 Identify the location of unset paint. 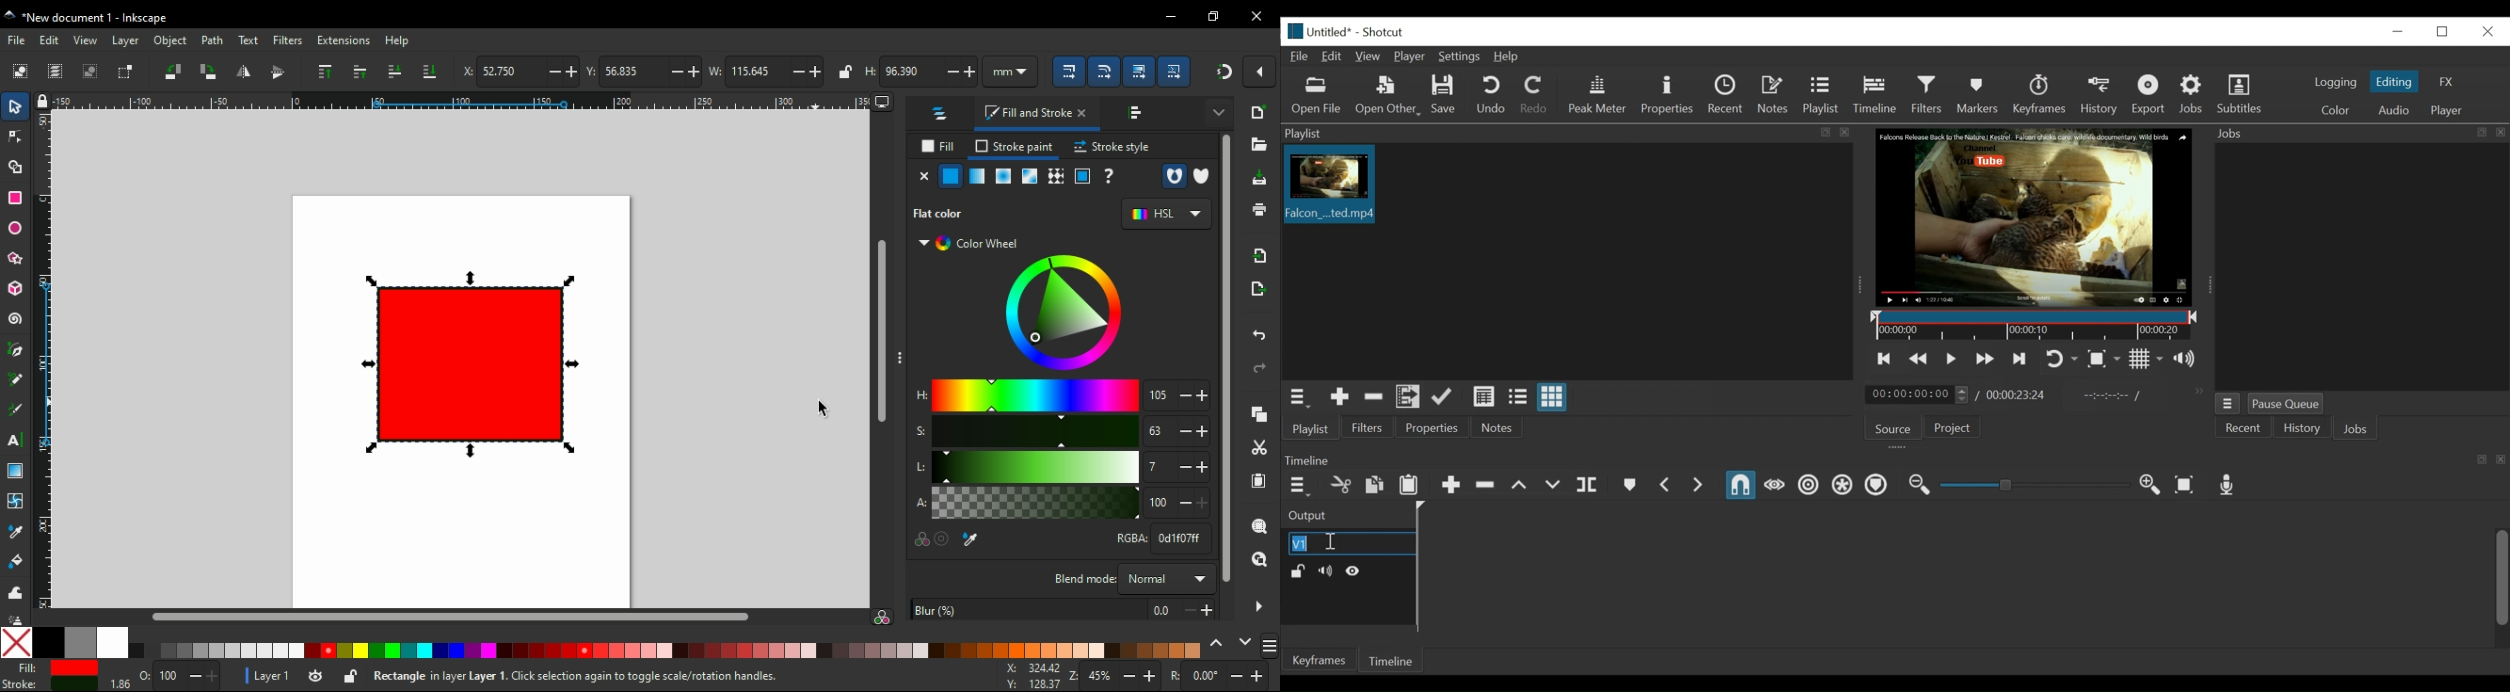
(1109, 176).